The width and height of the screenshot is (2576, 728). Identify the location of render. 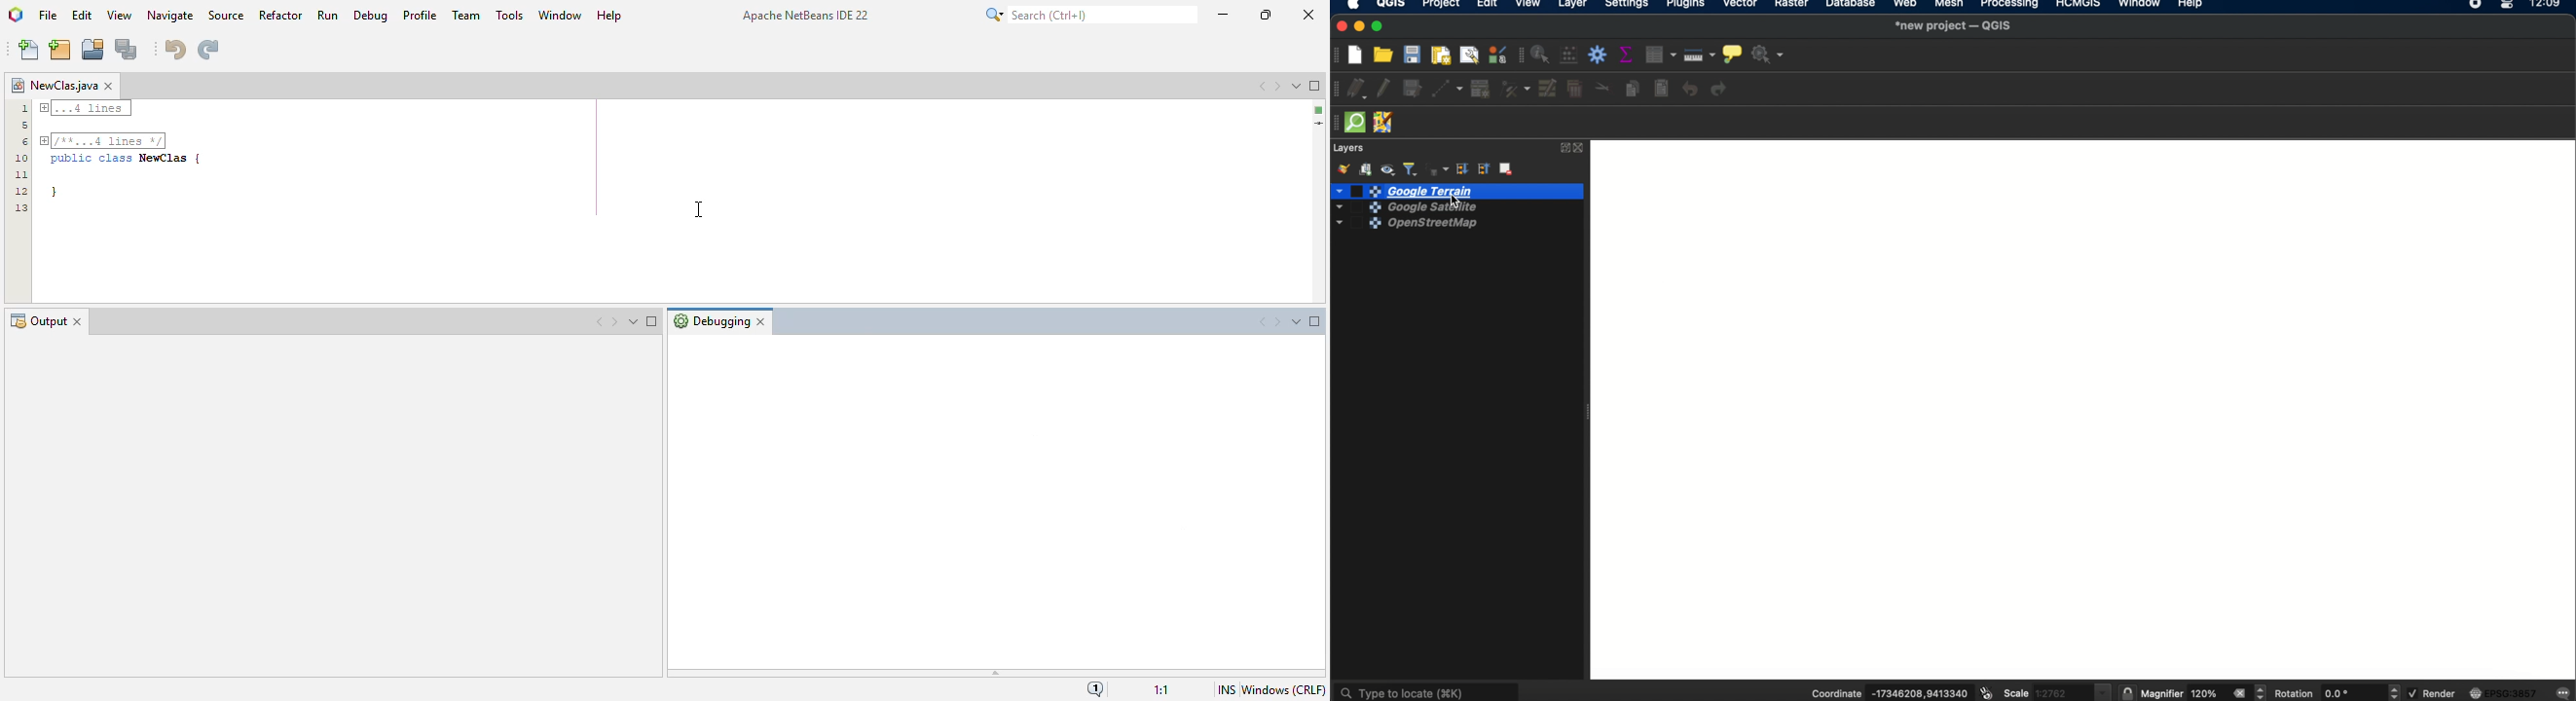
(2431, 693).